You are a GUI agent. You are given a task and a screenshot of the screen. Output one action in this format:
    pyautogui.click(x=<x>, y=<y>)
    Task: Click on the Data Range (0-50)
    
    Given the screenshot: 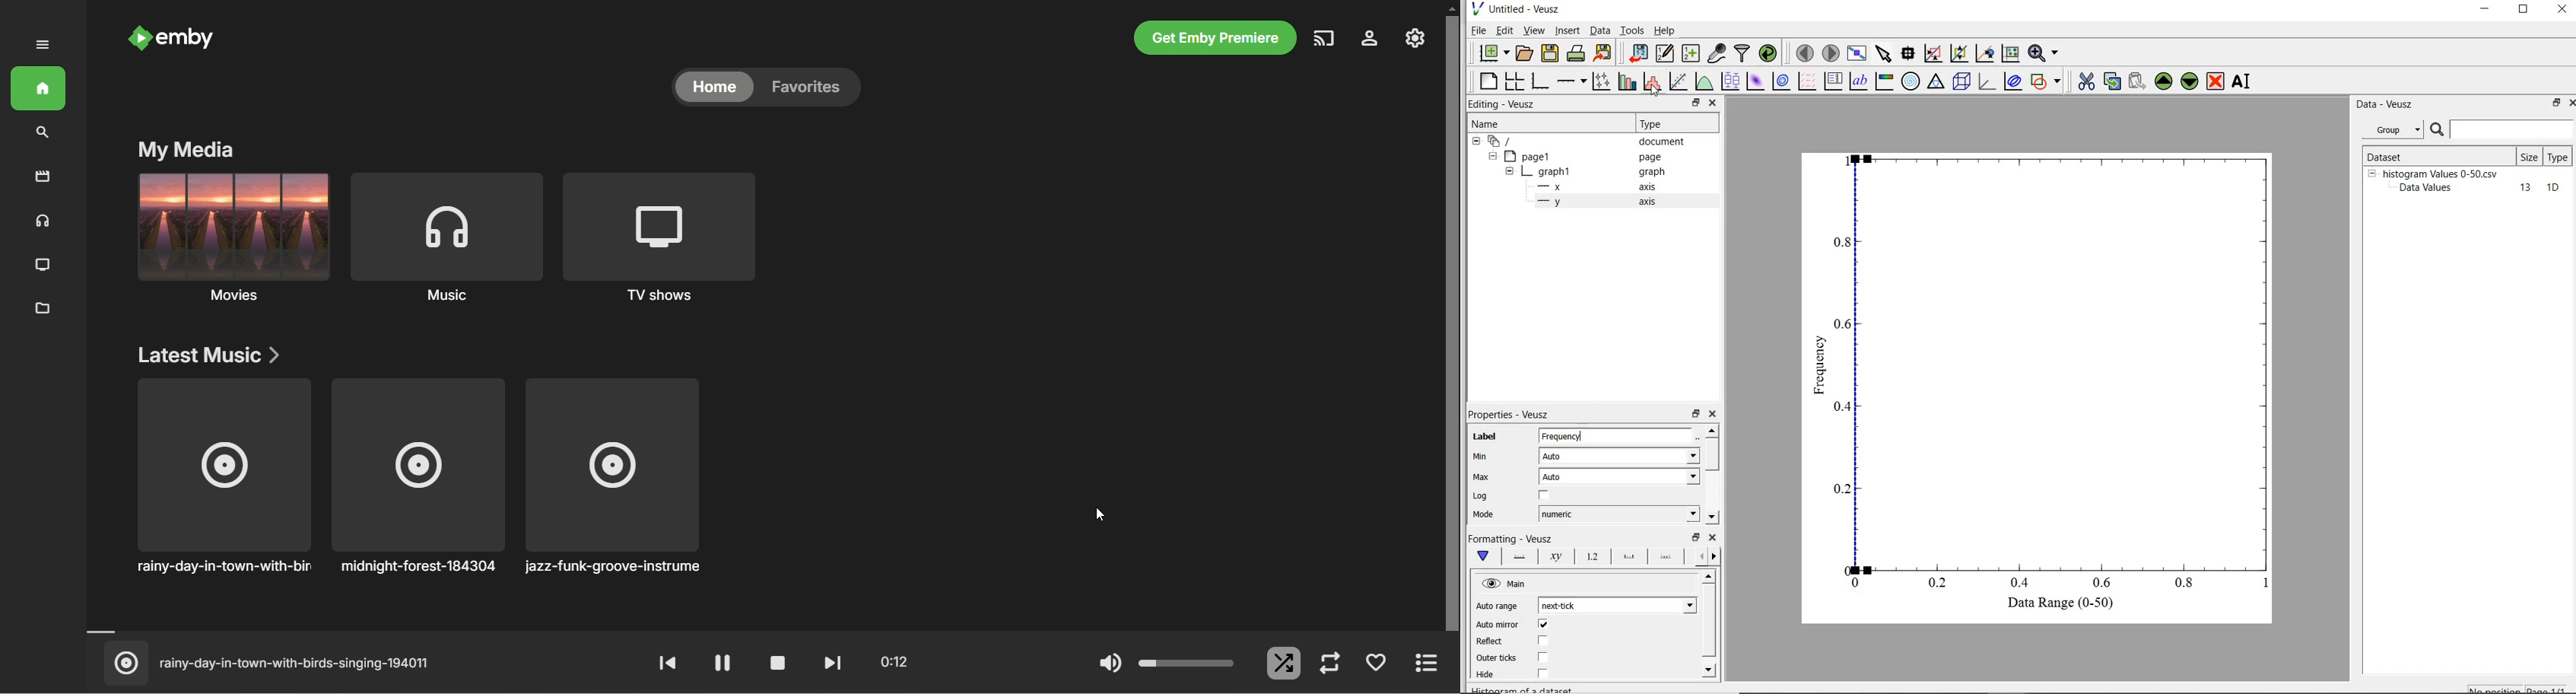 What is the action you would take?
    pyautogui.click(x=2054, y=604)
    